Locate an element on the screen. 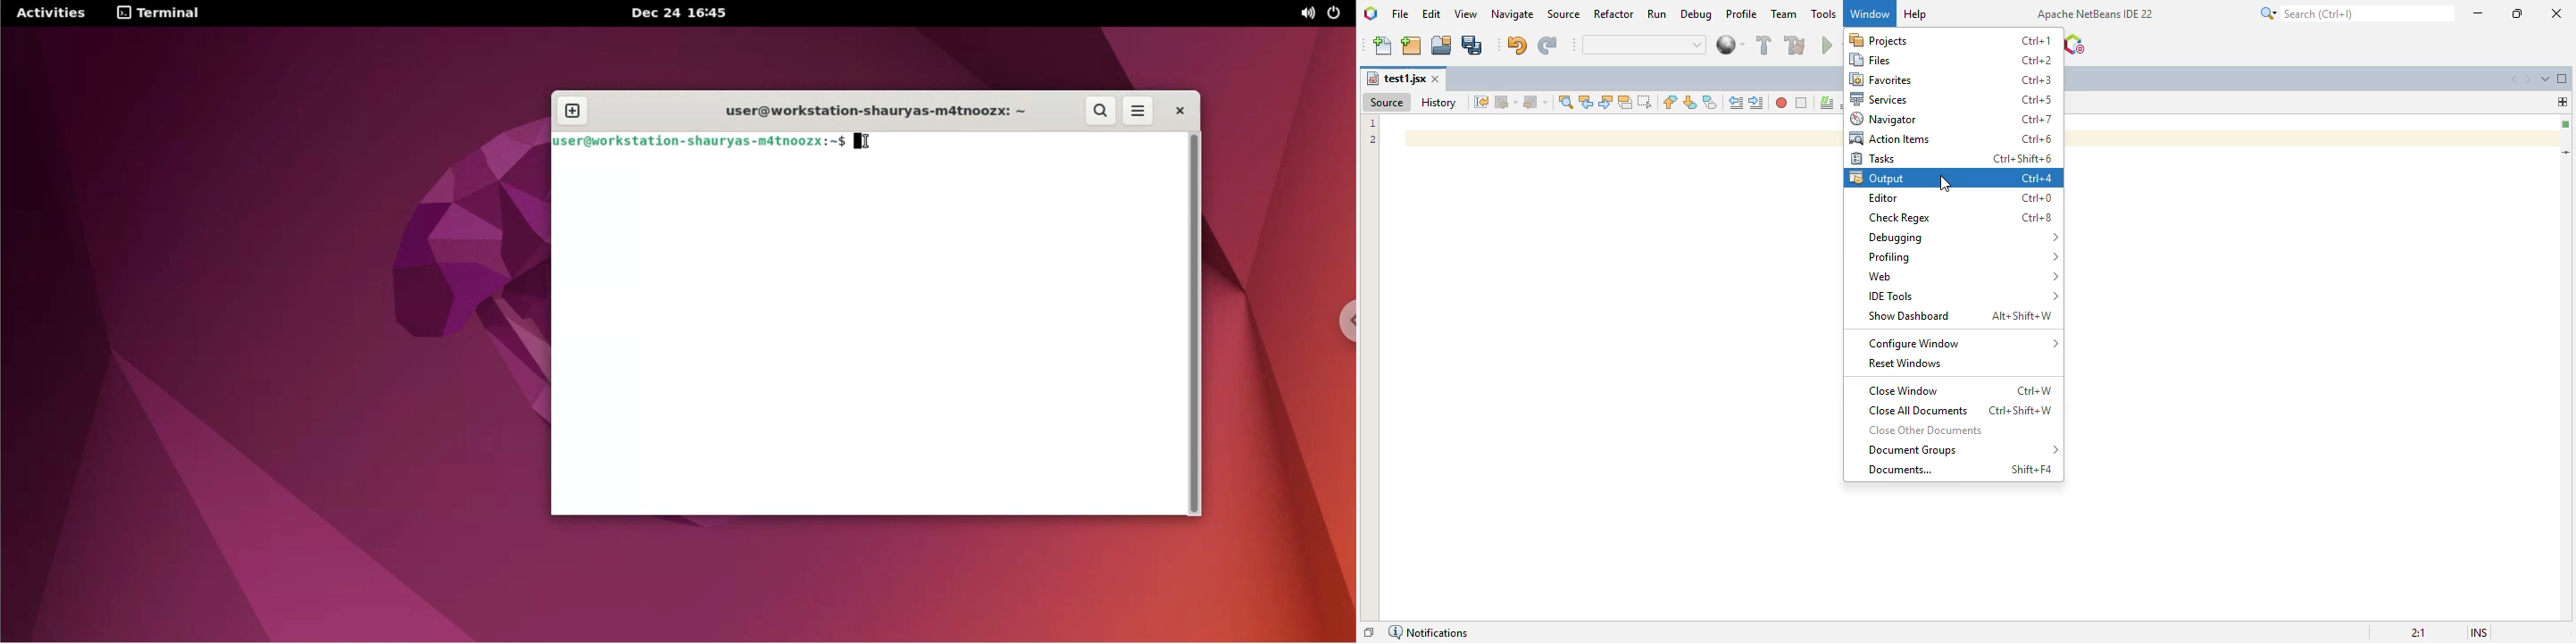 The height and width of the screenshot is (644, 2576). pause I/O checks is located at coordinates (2073, 44).